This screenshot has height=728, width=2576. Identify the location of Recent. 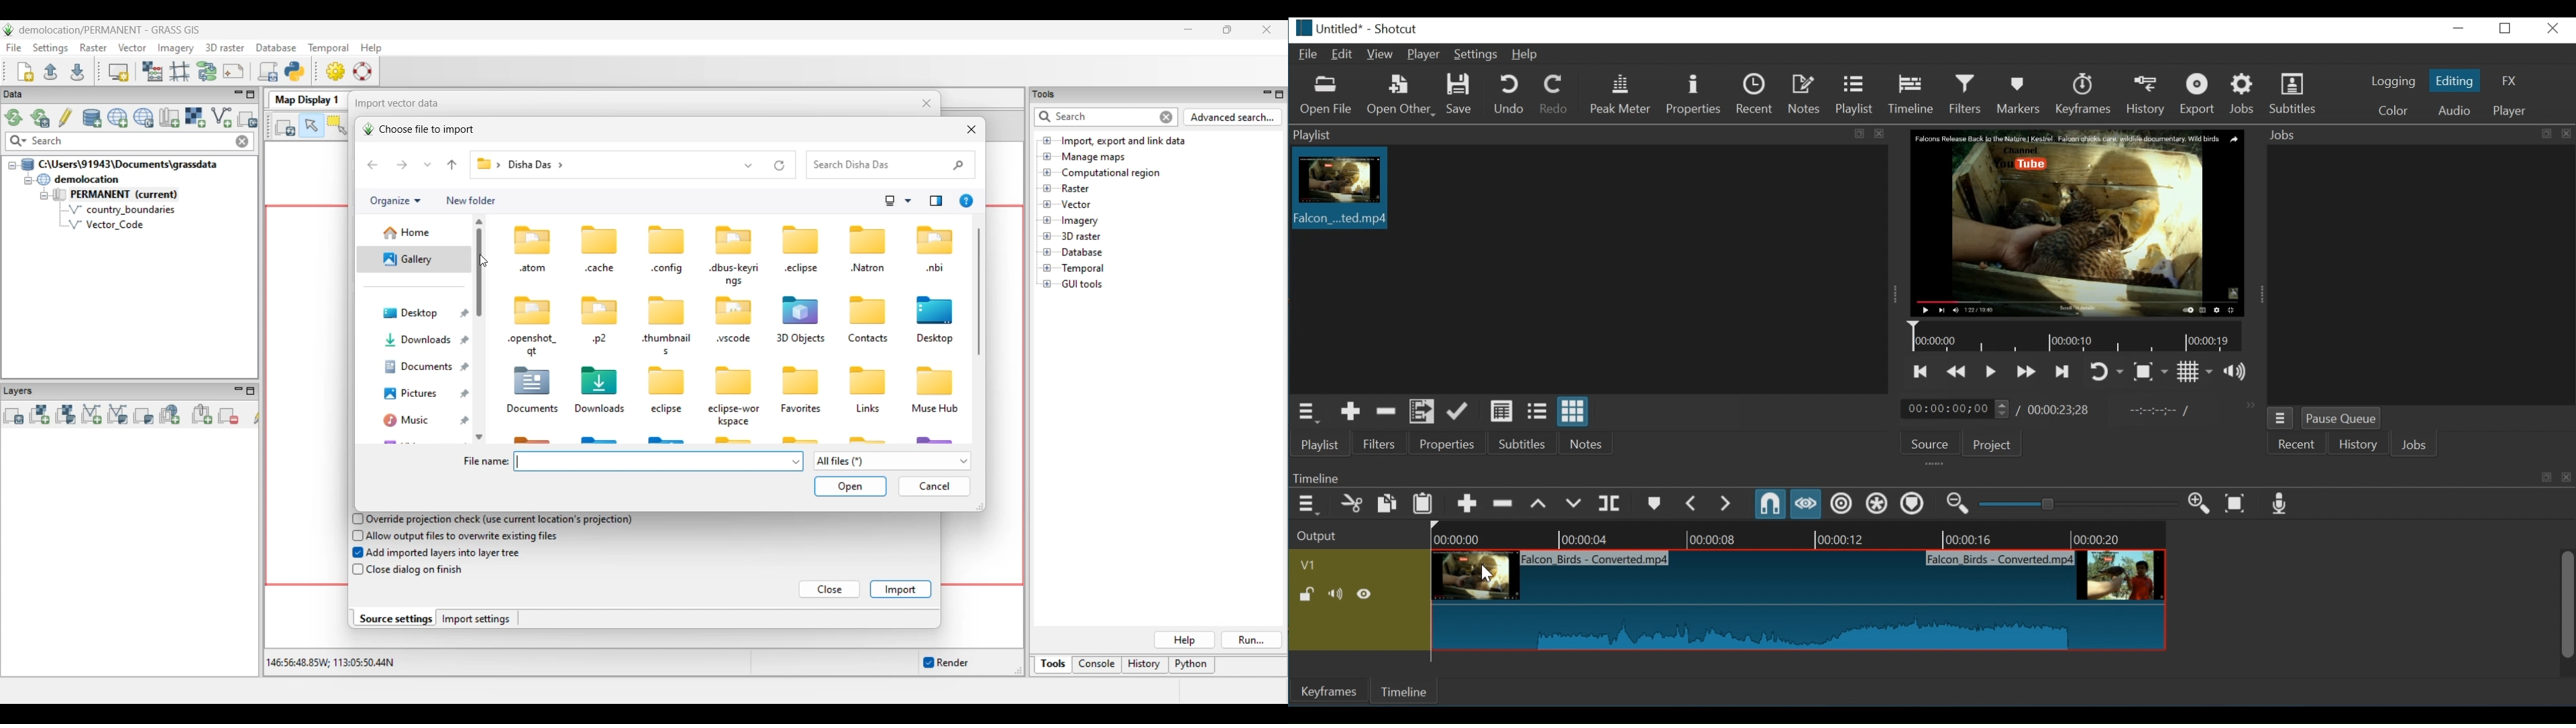
(2295, 446).